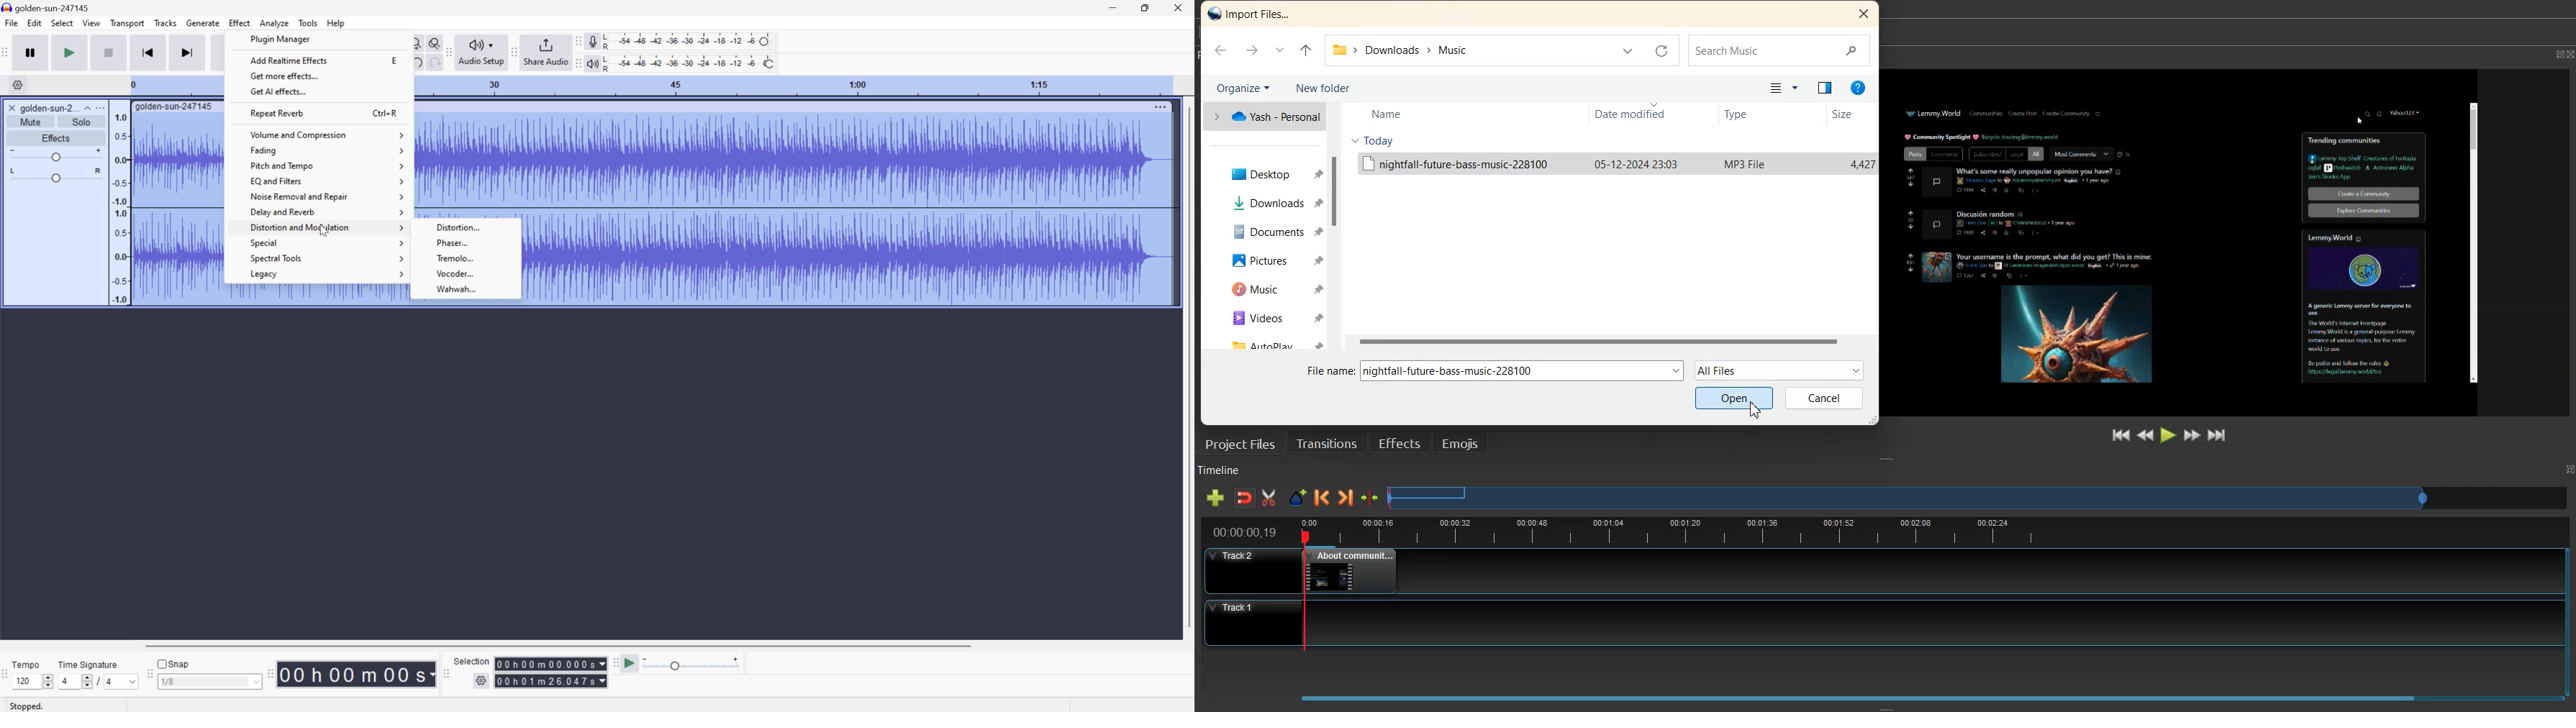 The width and height of the screenshot is (2576, 728). Describe the element at coordinates (49, 682) in the screenshot. I see `Slider` at that location.